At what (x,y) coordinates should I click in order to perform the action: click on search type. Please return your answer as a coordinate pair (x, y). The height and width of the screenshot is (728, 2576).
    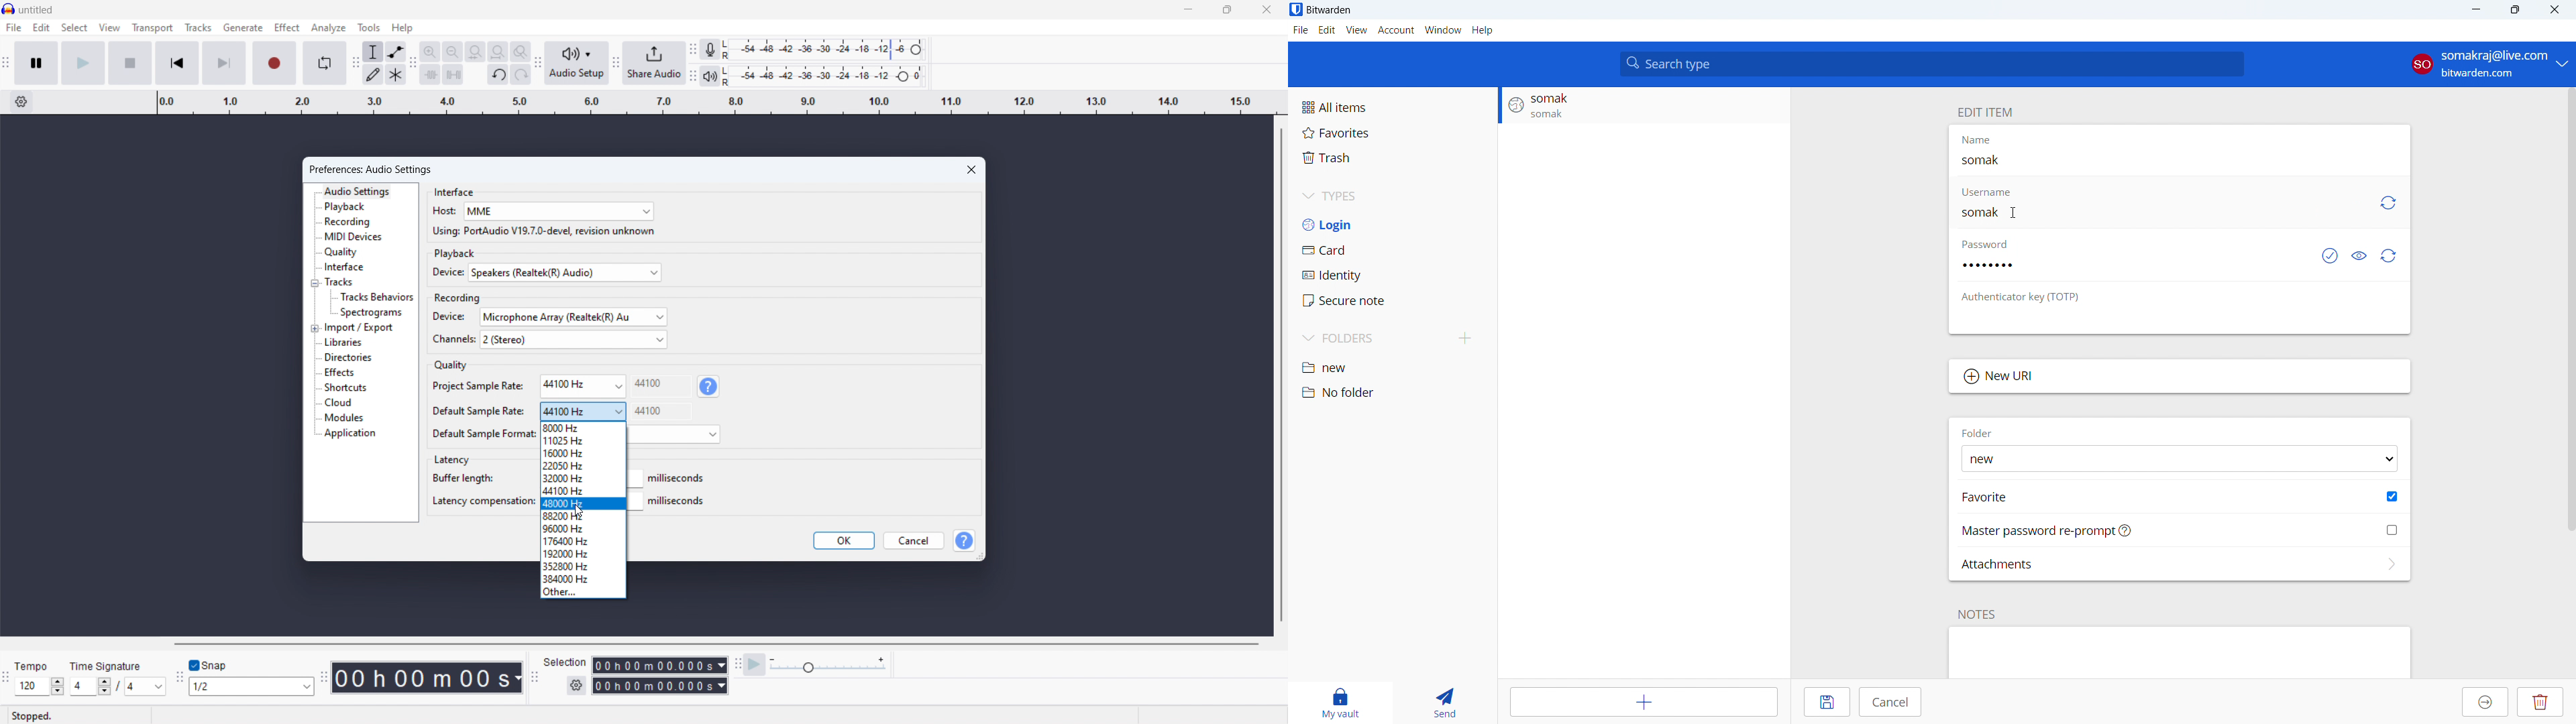
    Looking at the image, I should click on (1932, 64).